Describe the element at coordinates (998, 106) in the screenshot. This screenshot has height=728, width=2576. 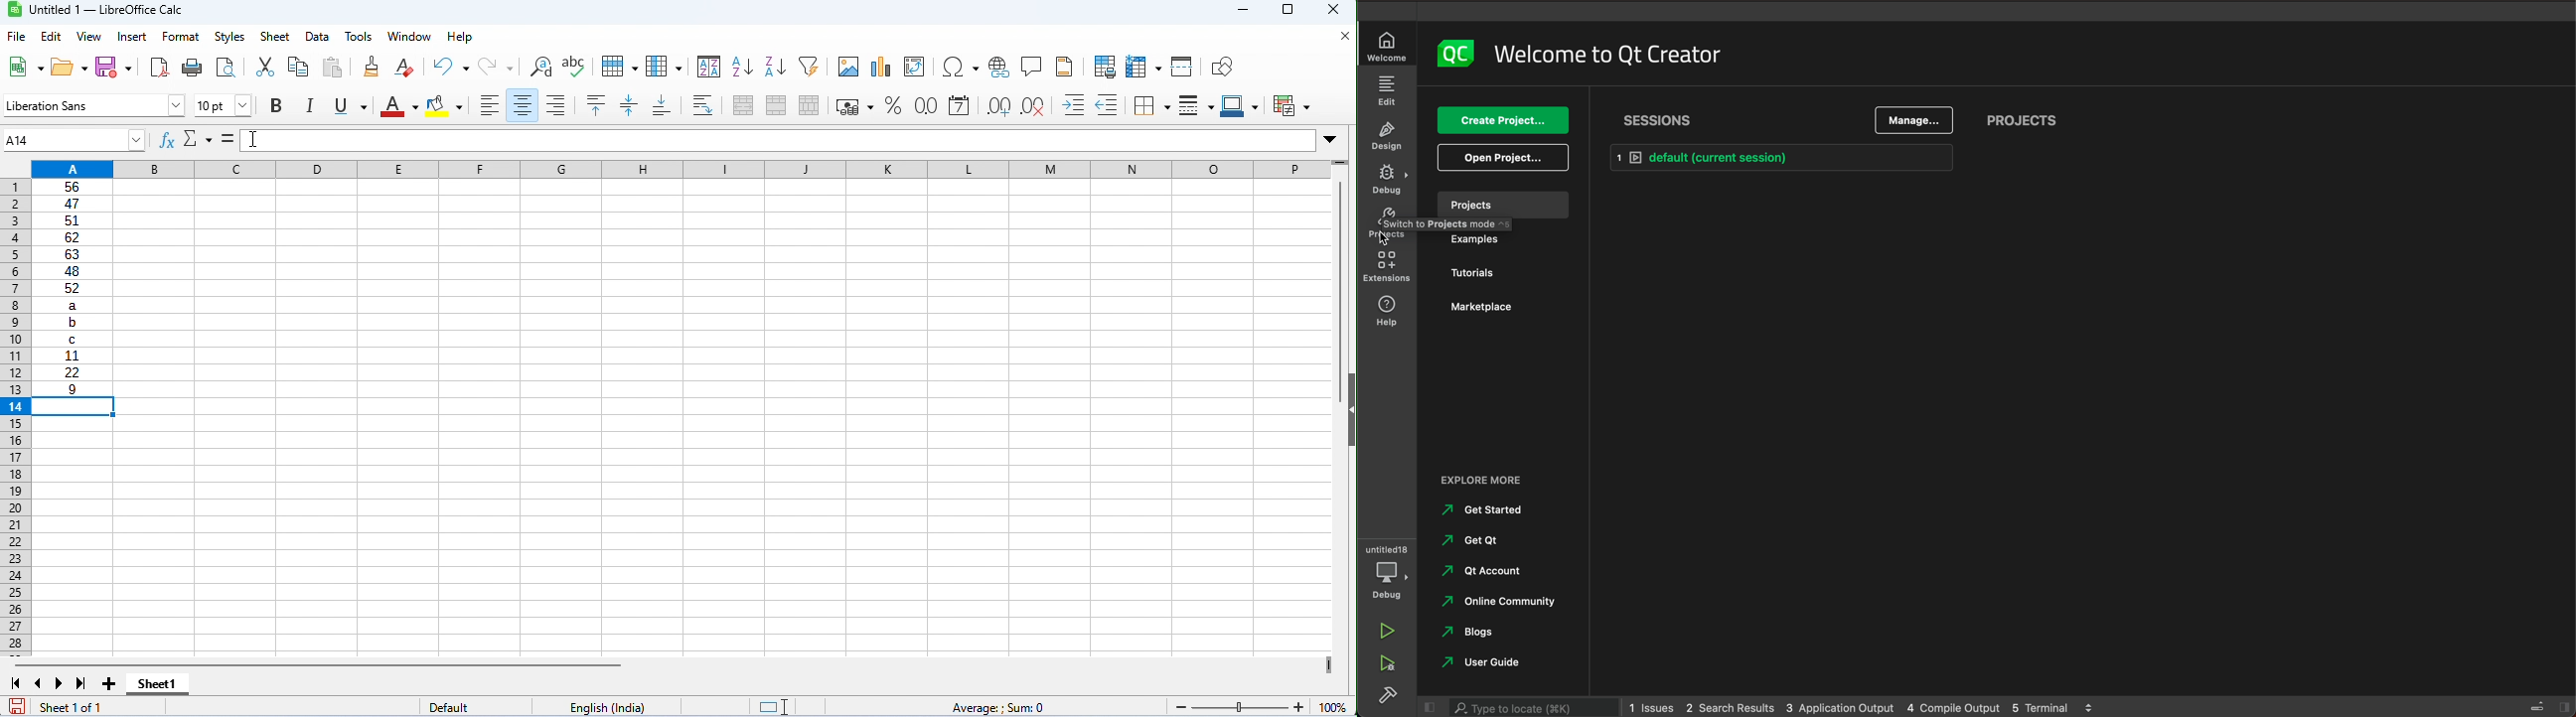
I see `add decimal place` at that location.